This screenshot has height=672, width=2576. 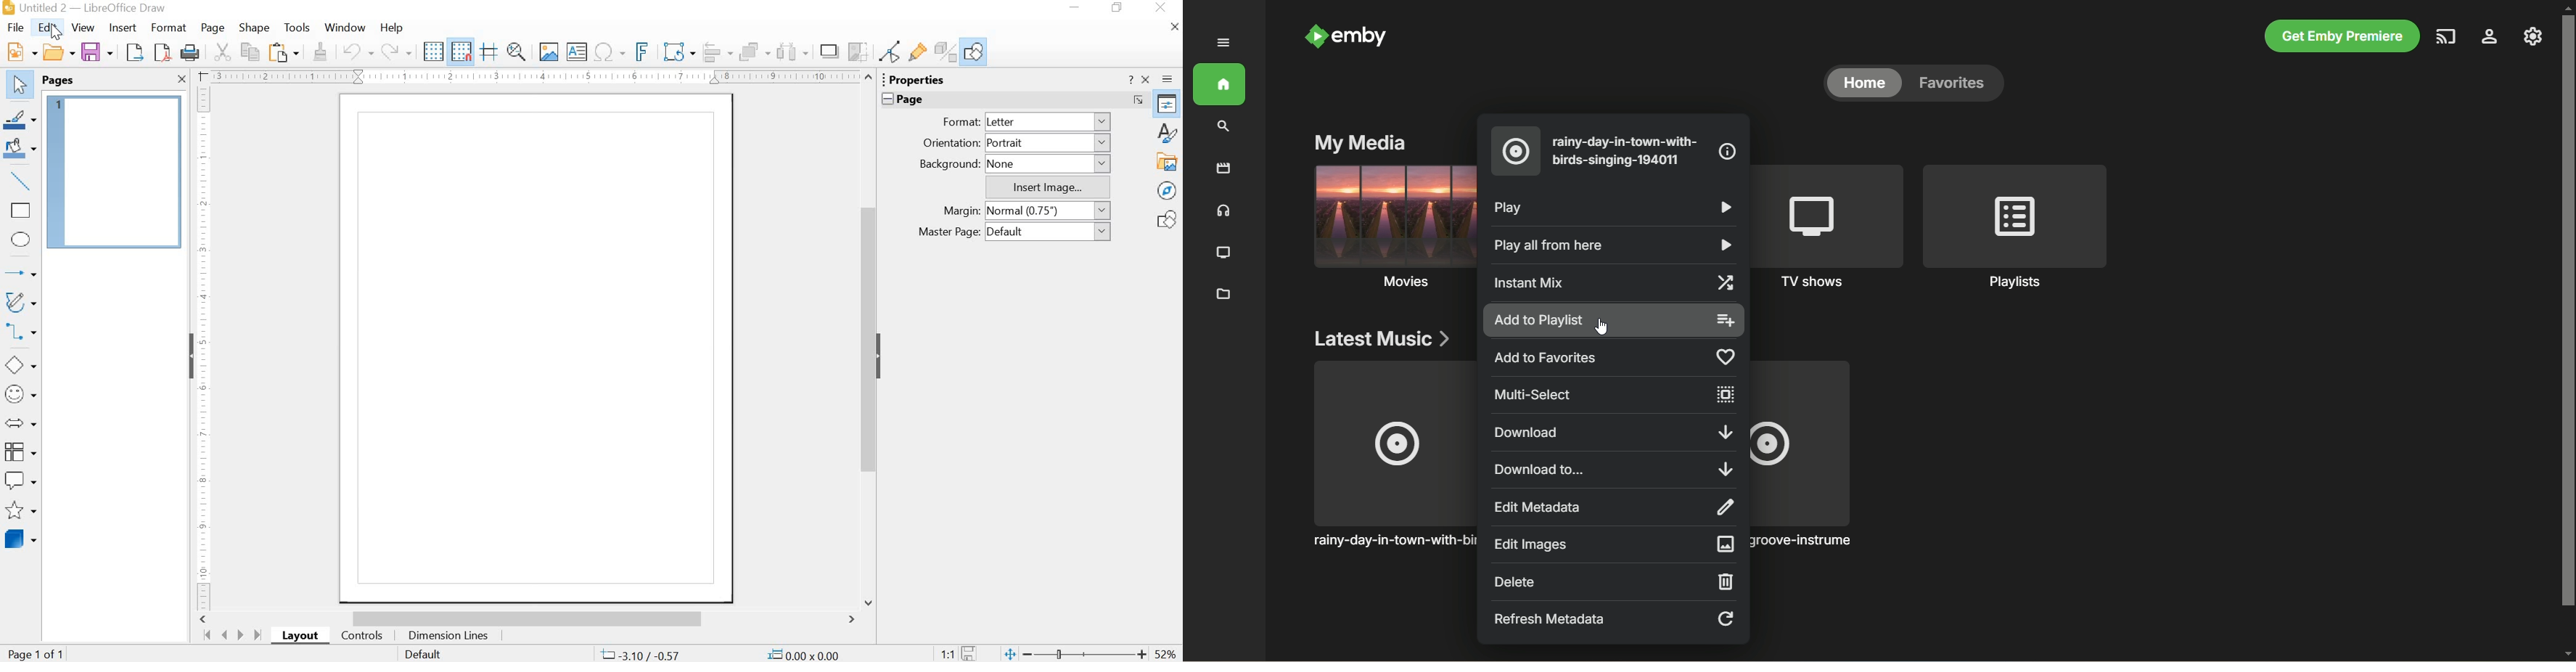 What do you see at coordinates (1075, 654) in the screenshot?
I see `zoom out or zoom in` at bounding box center [1075, 654].